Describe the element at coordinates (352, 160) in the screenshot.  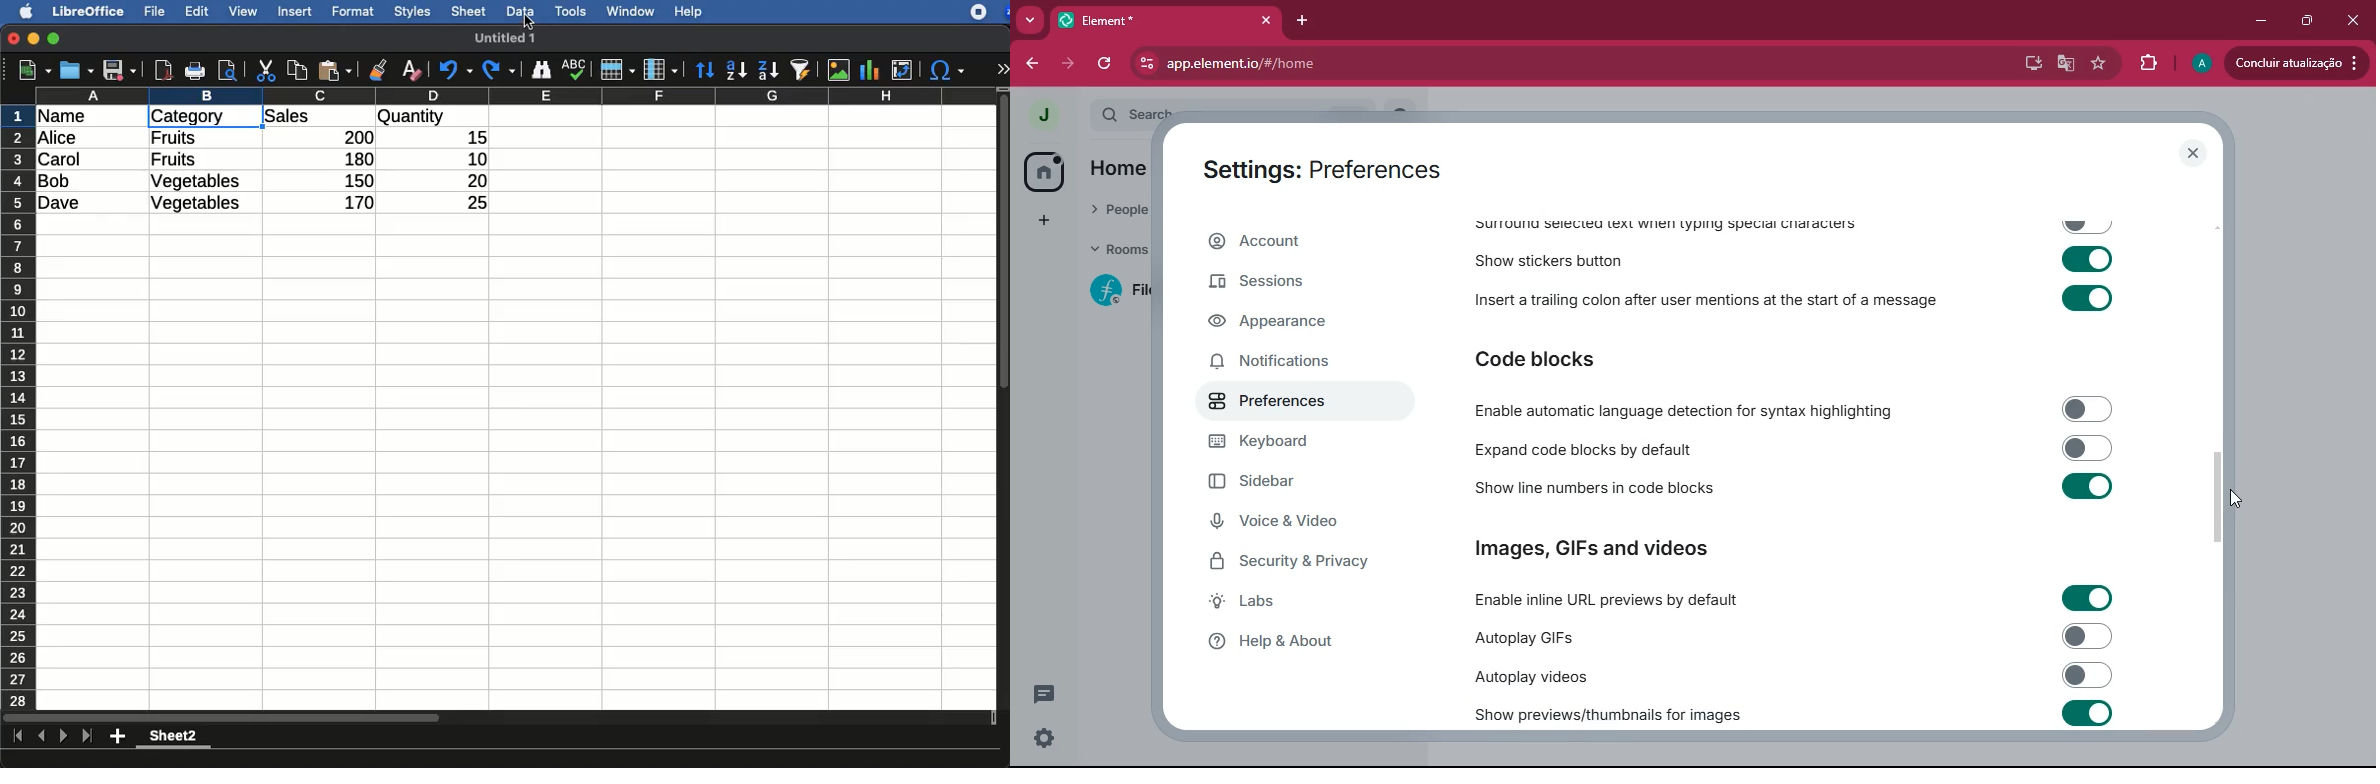
I see `180` at that location.